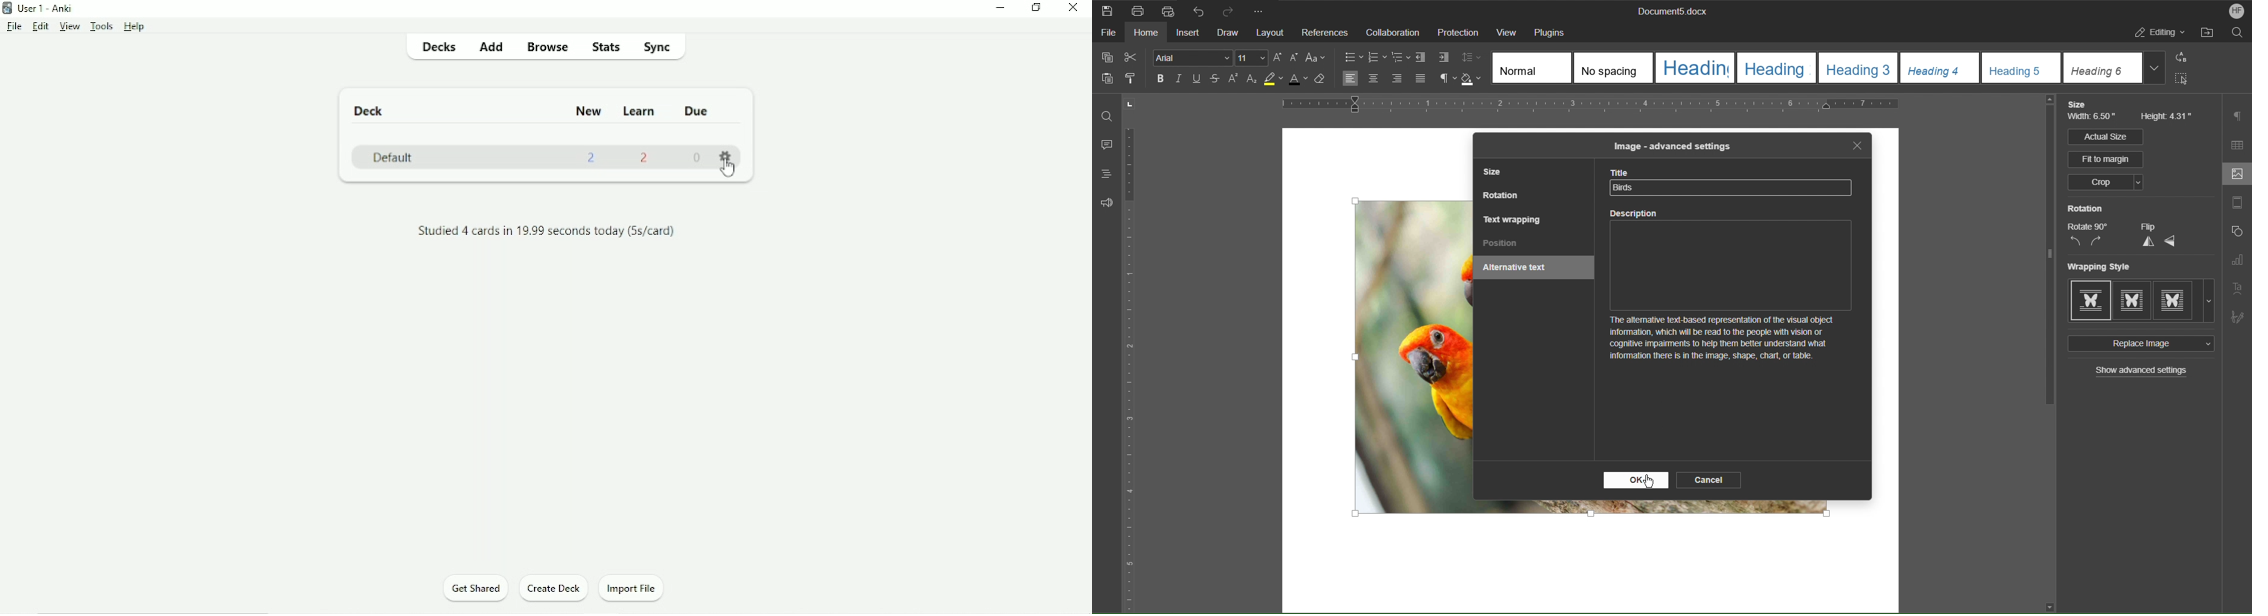  What do you see at coordinates (1102, 174) in the screenshot?
I see `Headings` at bounding box center [1102, 174].